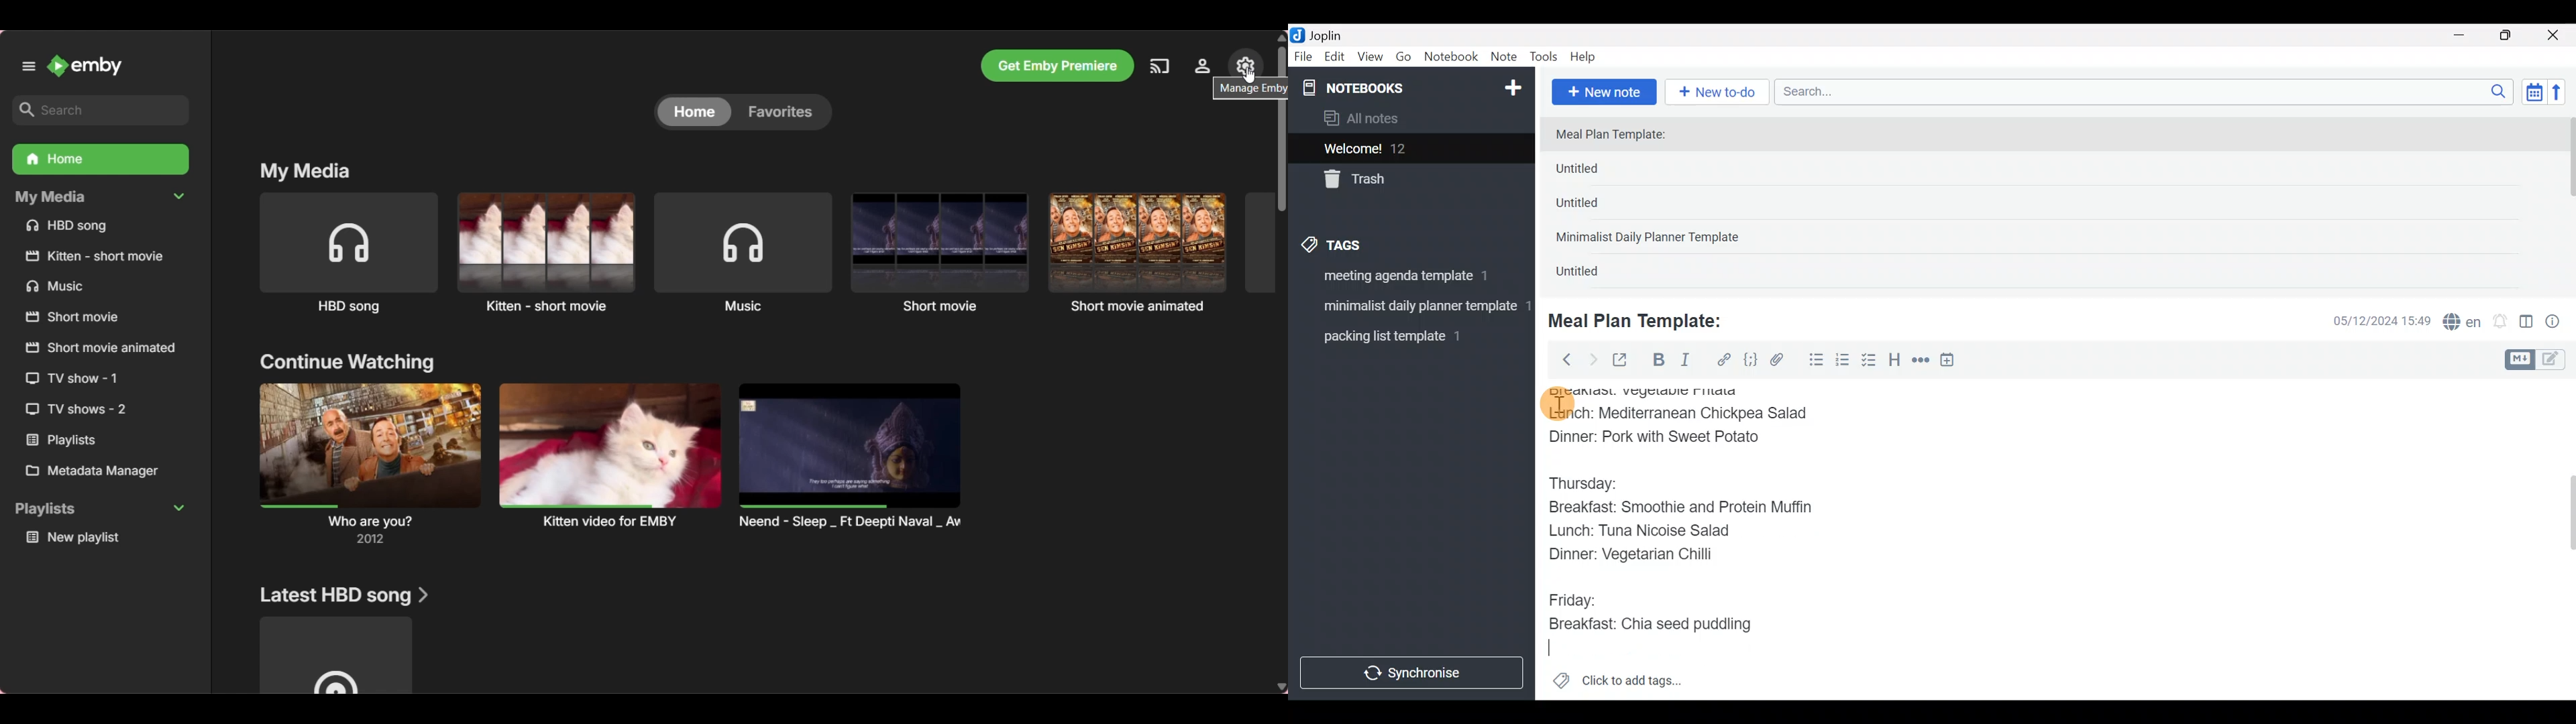  Describe the element at coordinates (2567, 202) in the screenshot. I see `scroll bar` at that location.